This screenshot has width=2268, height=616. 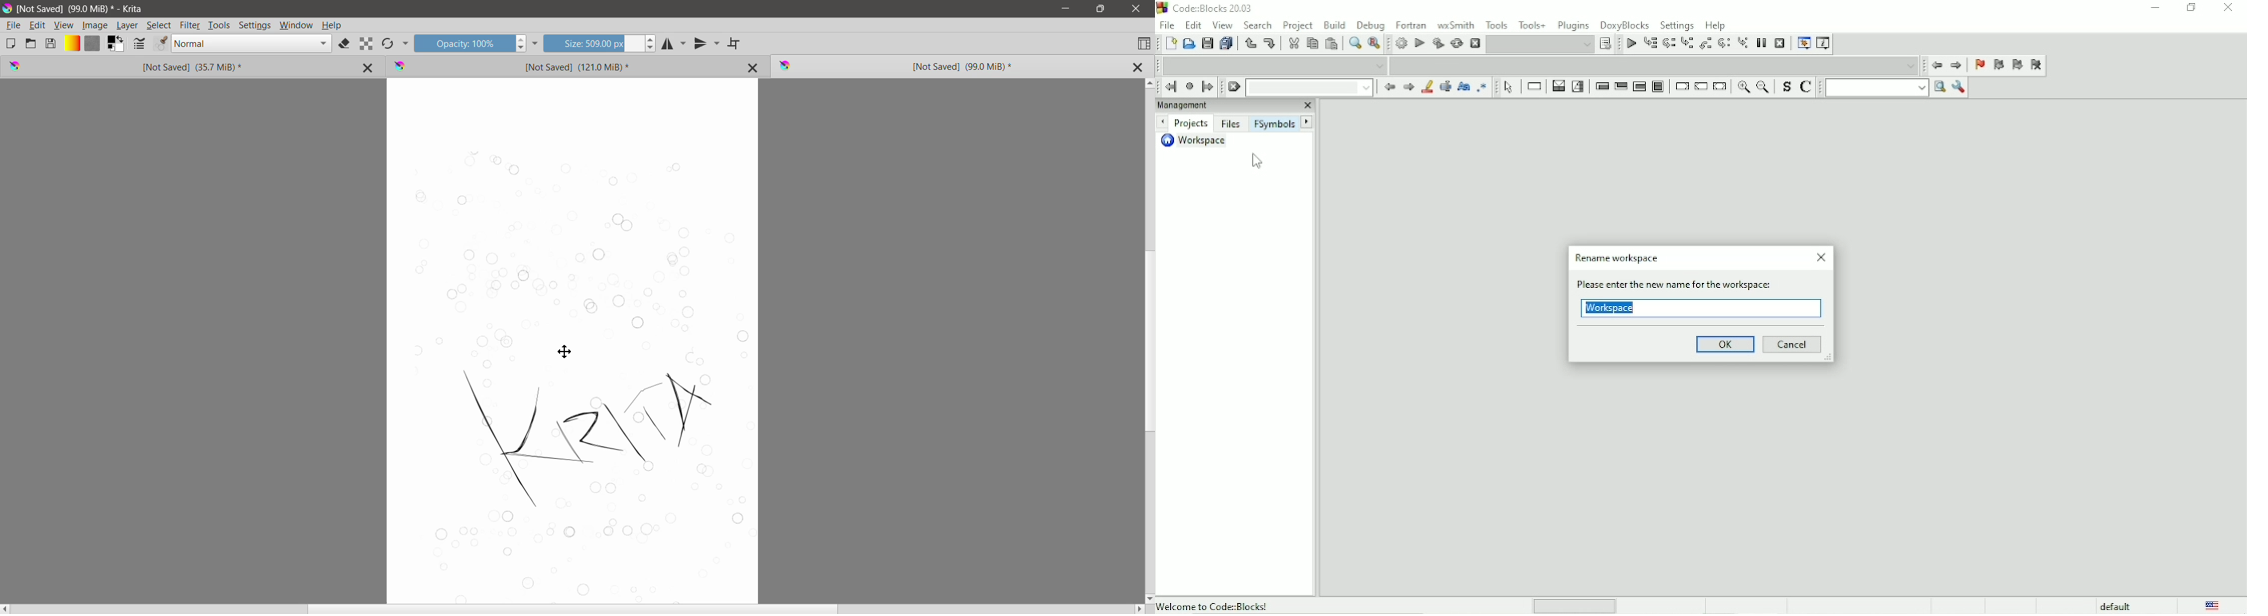 I want to click on Decision, so click(x=1557, y=86).